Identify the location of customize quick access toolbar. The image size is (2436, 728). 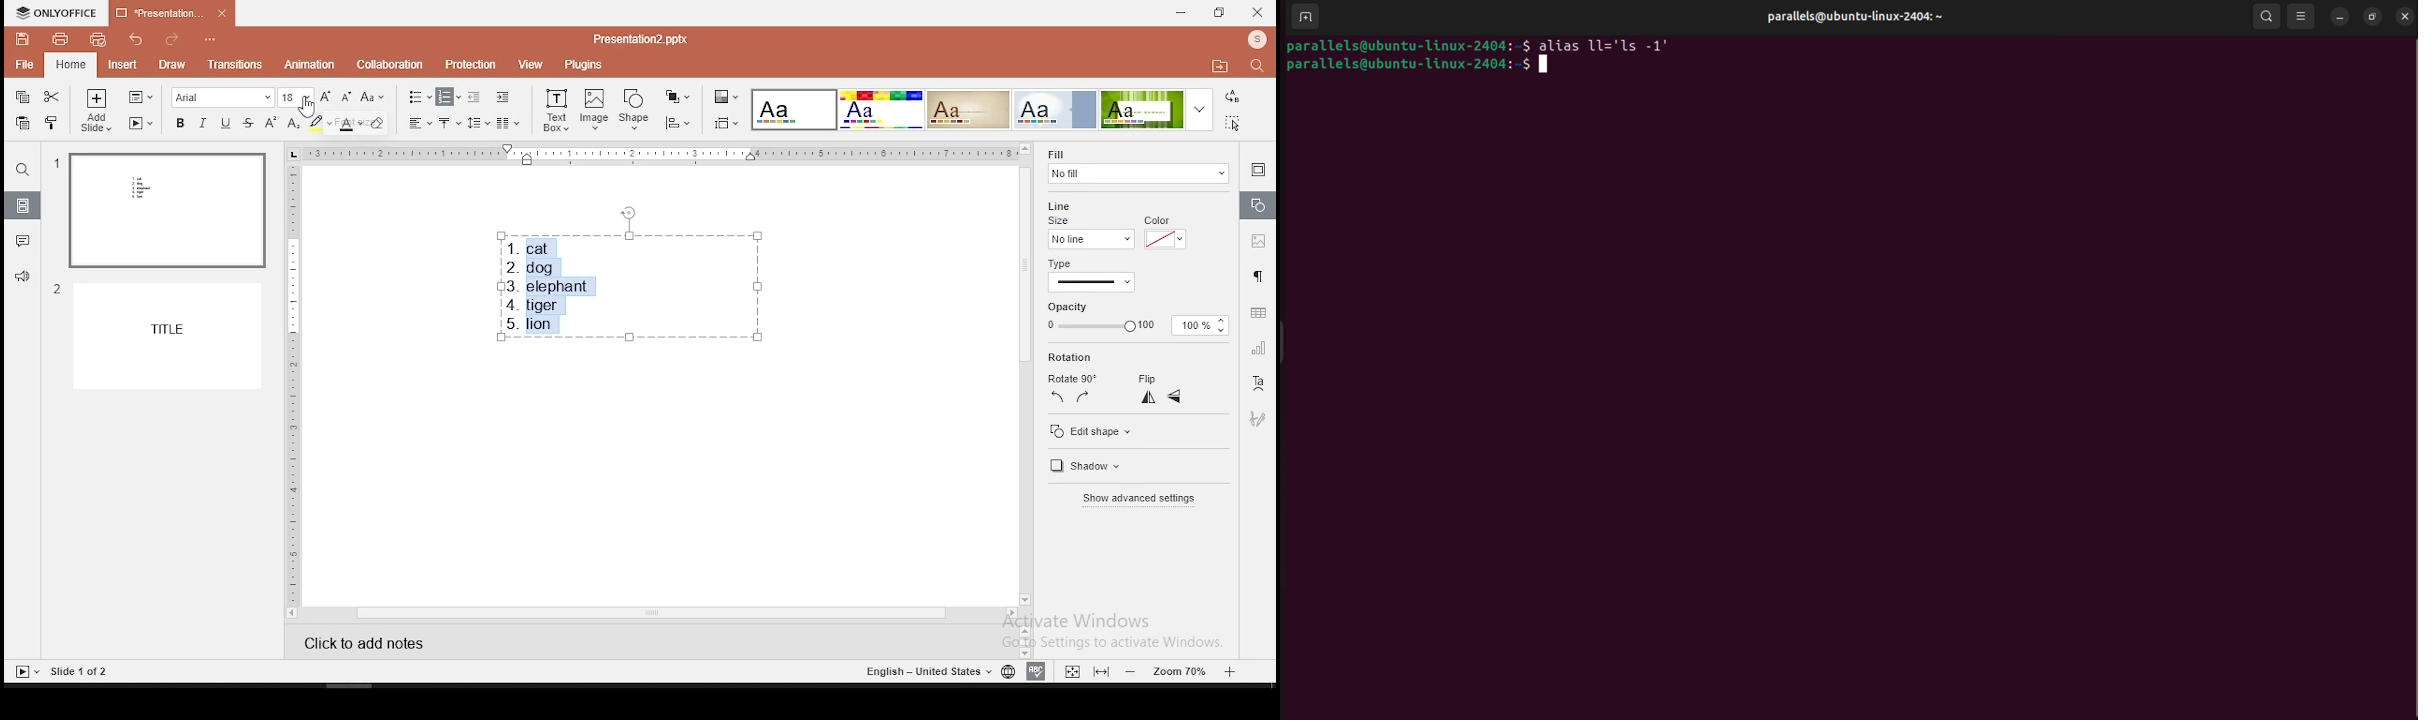
(216, 39).